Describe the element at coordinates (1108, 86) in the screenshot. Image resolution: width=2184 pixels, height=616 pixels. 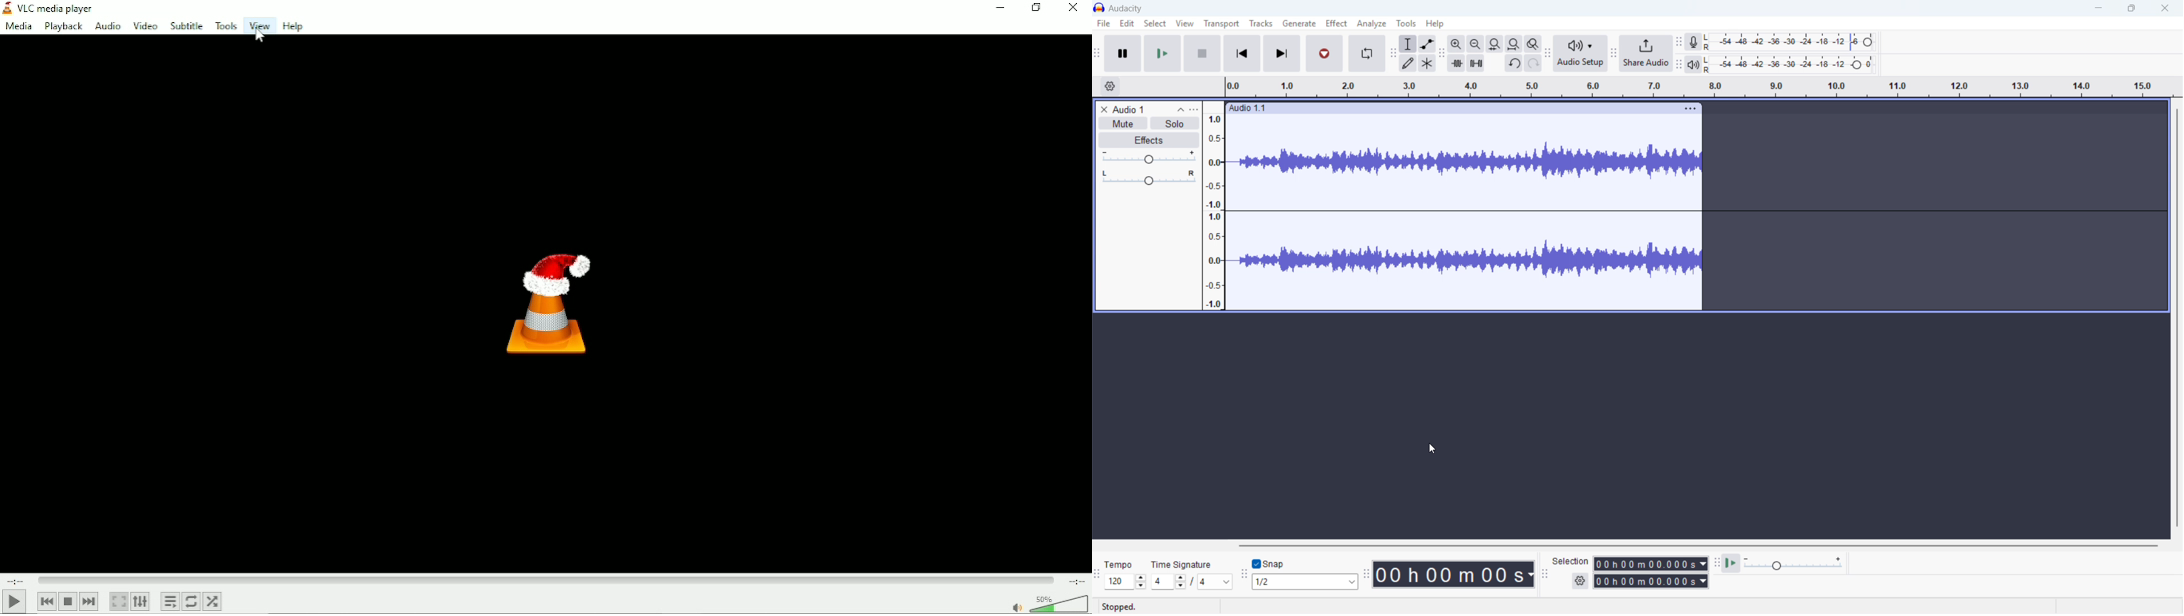
I see `Timeline settings ` at that location.